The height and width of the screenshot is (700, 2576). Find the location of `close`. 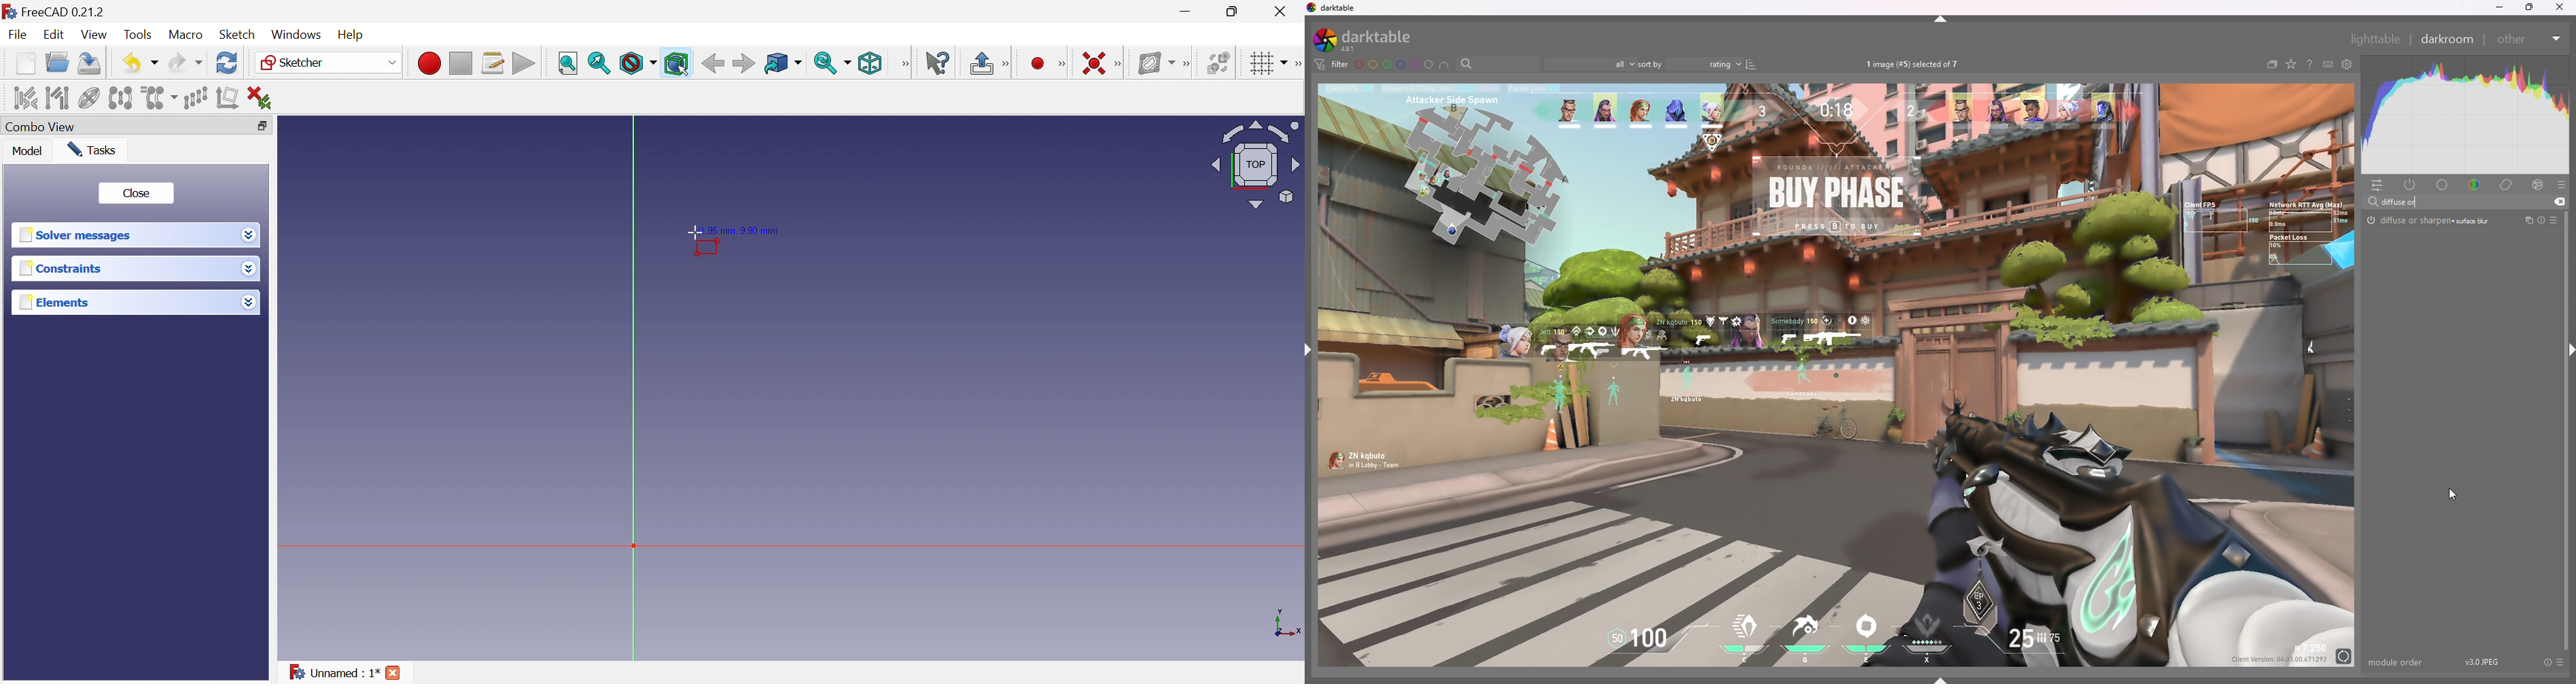

close is located at coordinates (2562, 6).